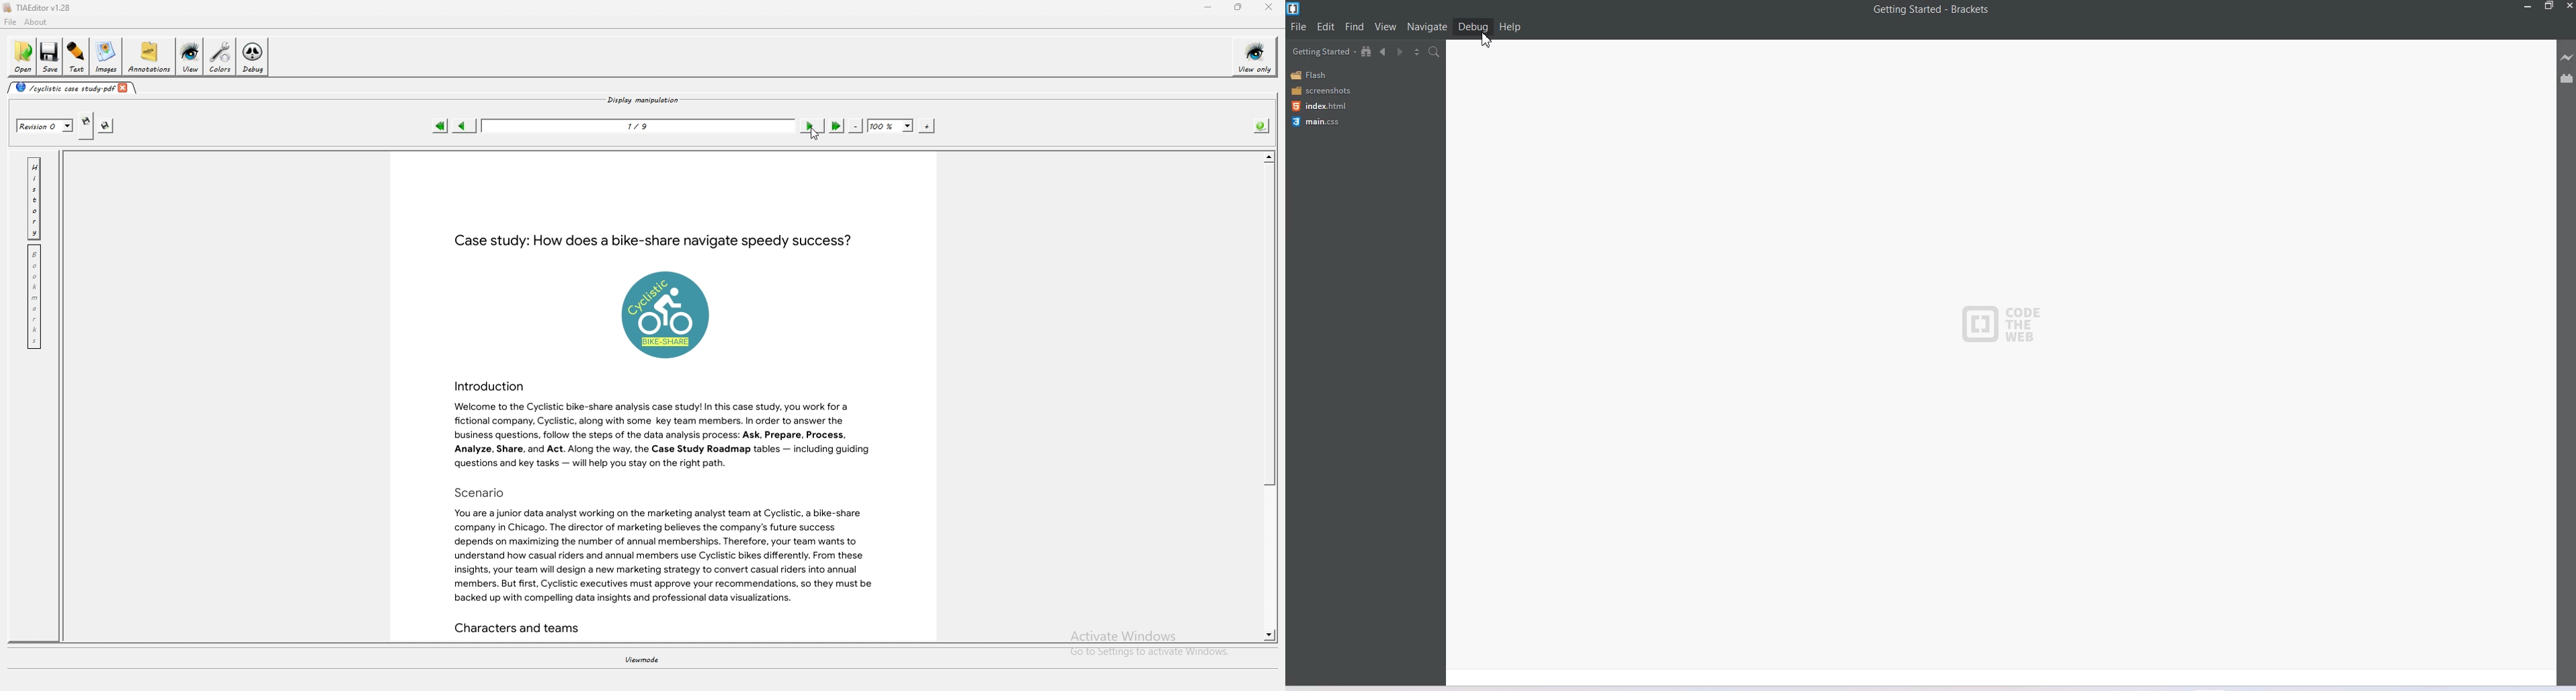  I want to click on Find, so click(1355, 26).